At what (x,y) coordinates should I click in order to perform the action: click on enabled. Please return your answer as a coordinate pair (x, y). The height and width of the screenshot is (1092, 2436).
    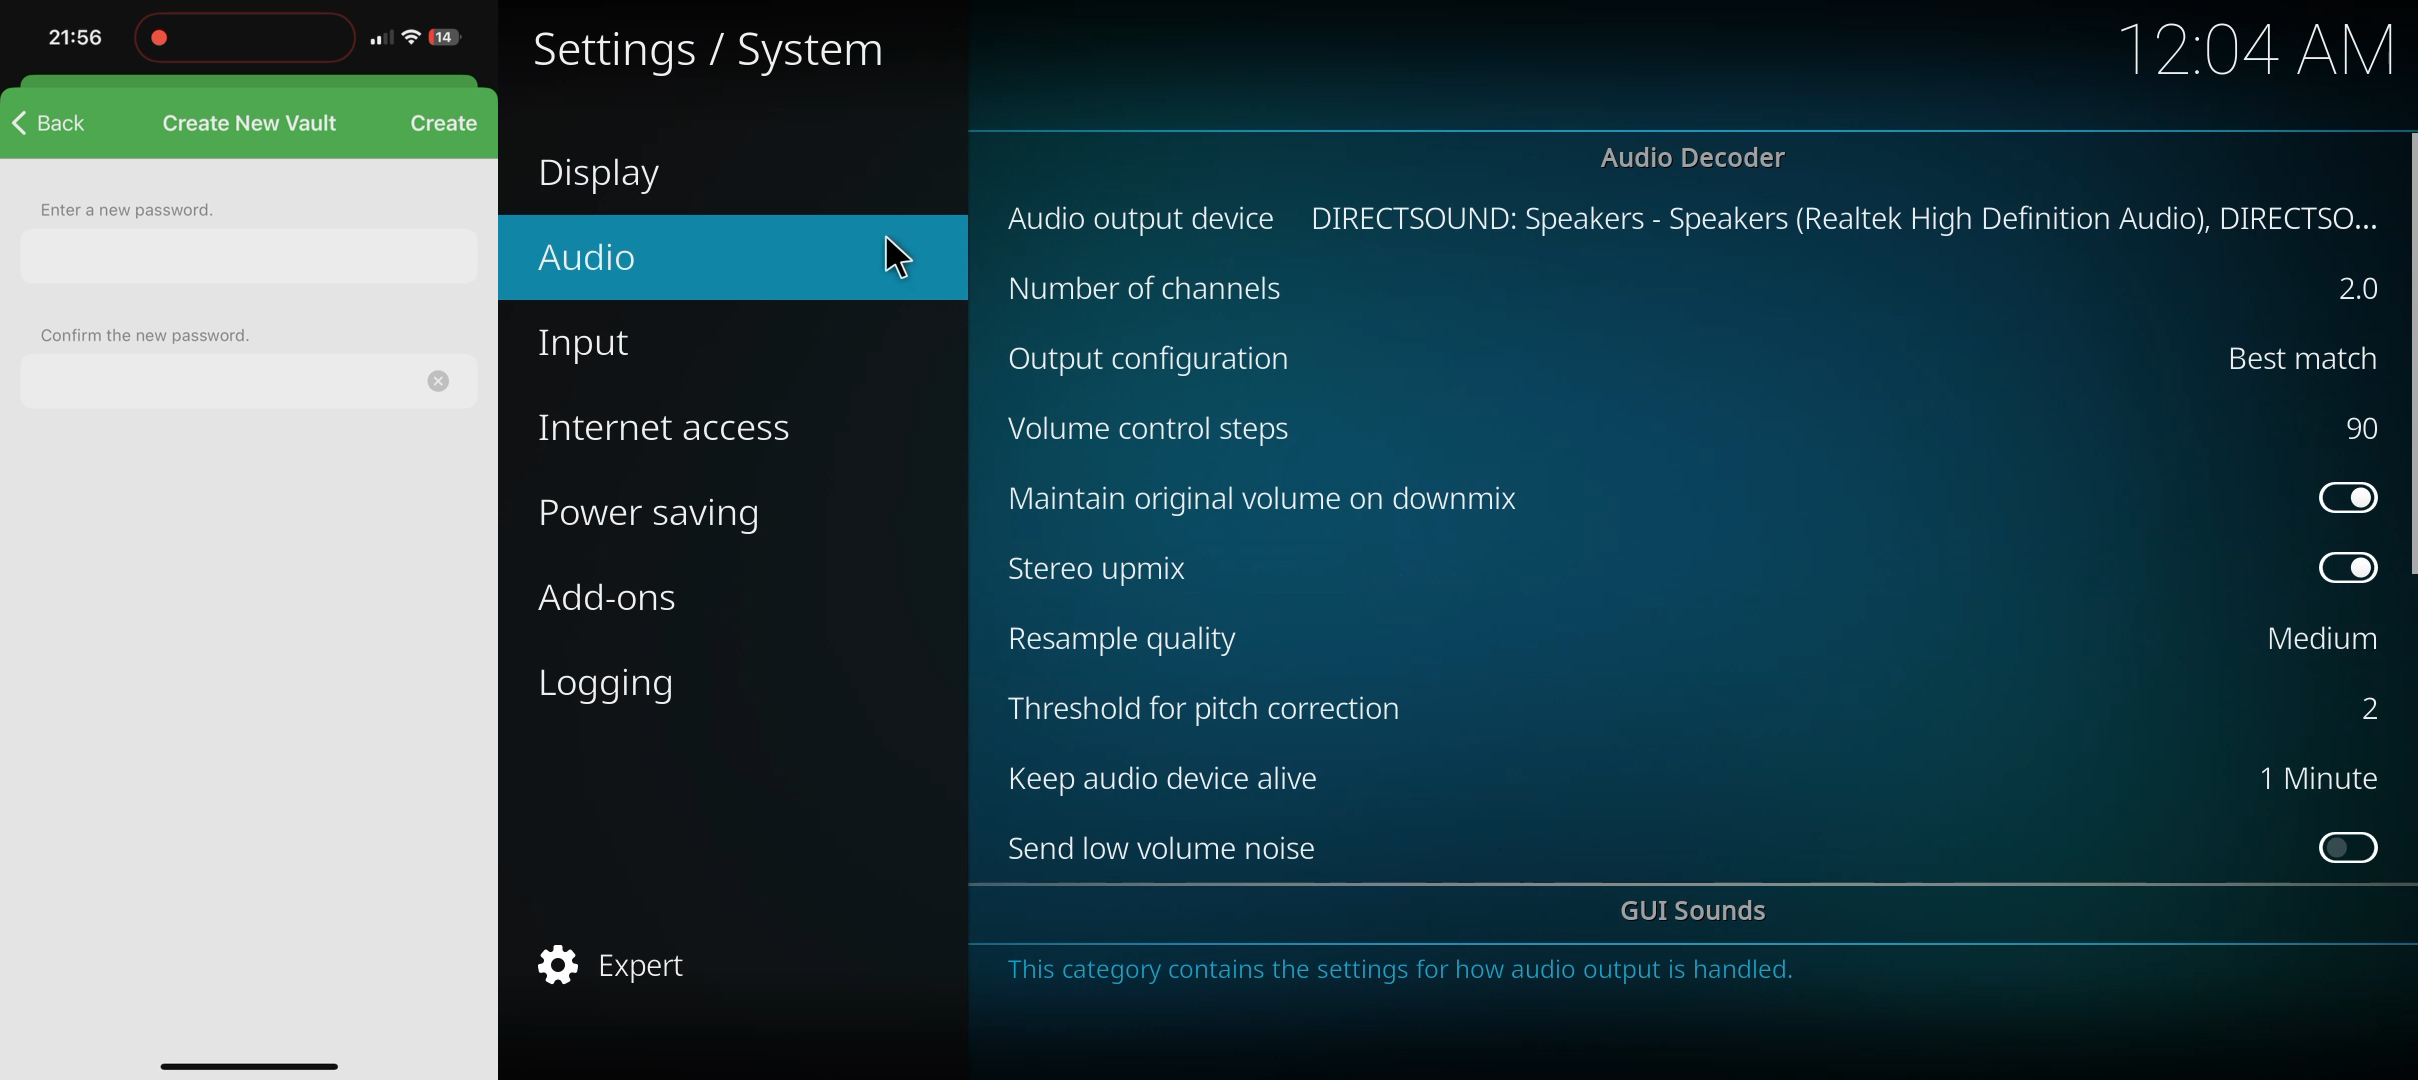
    Looking at the image, I should click on (2344, 494).